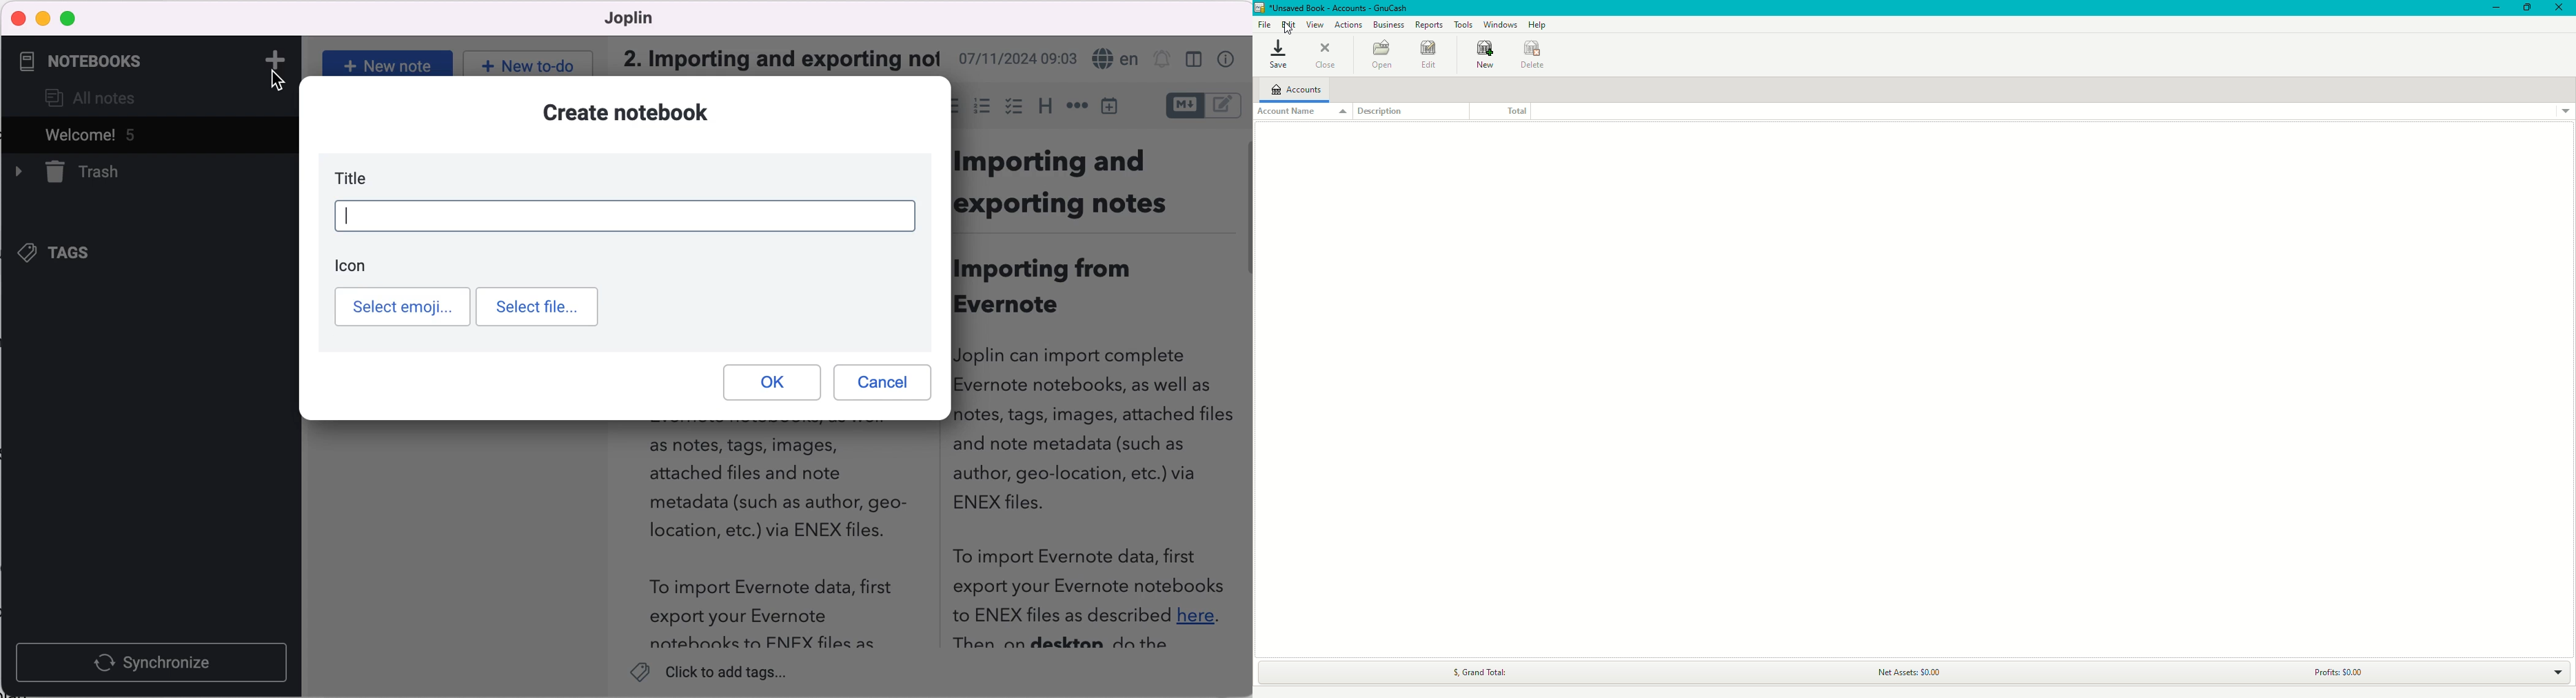 The image size is (2576, 700). Describe the element at coordinates (91, 61) in the screenshot. I see `notebooks` at that location.